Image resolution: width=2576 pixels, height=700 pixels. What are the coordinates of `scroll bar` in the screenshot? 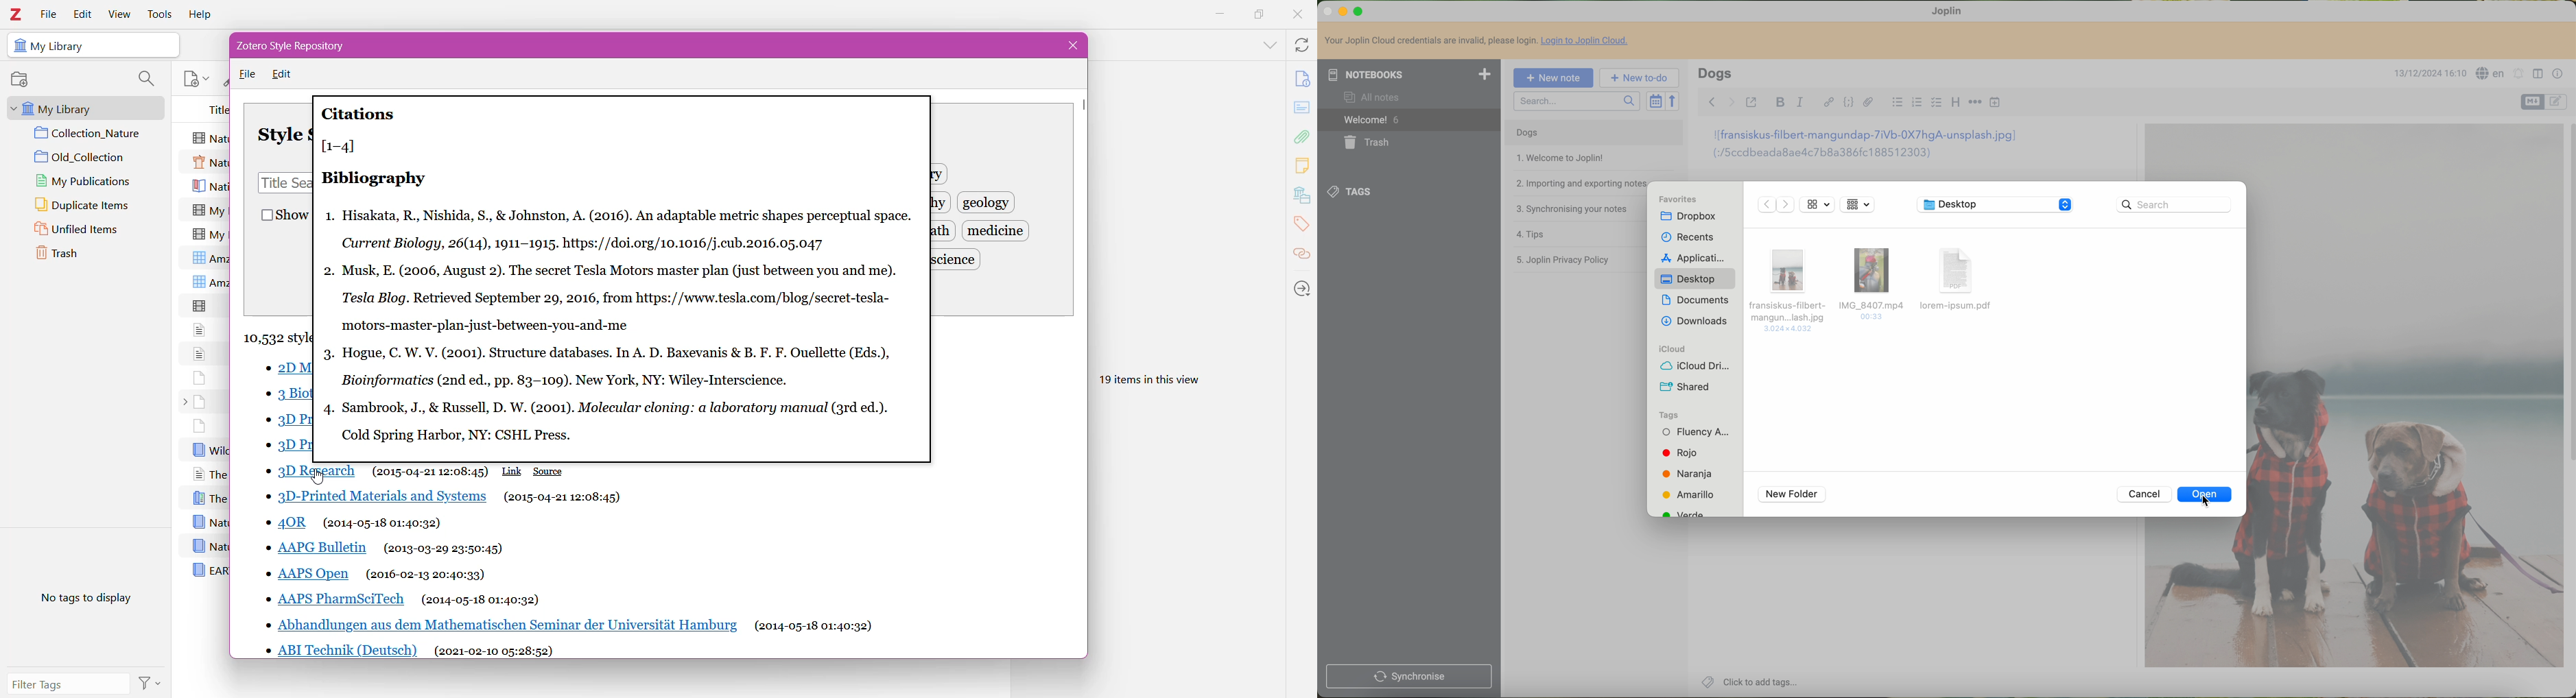 It's located at (2568, 297).